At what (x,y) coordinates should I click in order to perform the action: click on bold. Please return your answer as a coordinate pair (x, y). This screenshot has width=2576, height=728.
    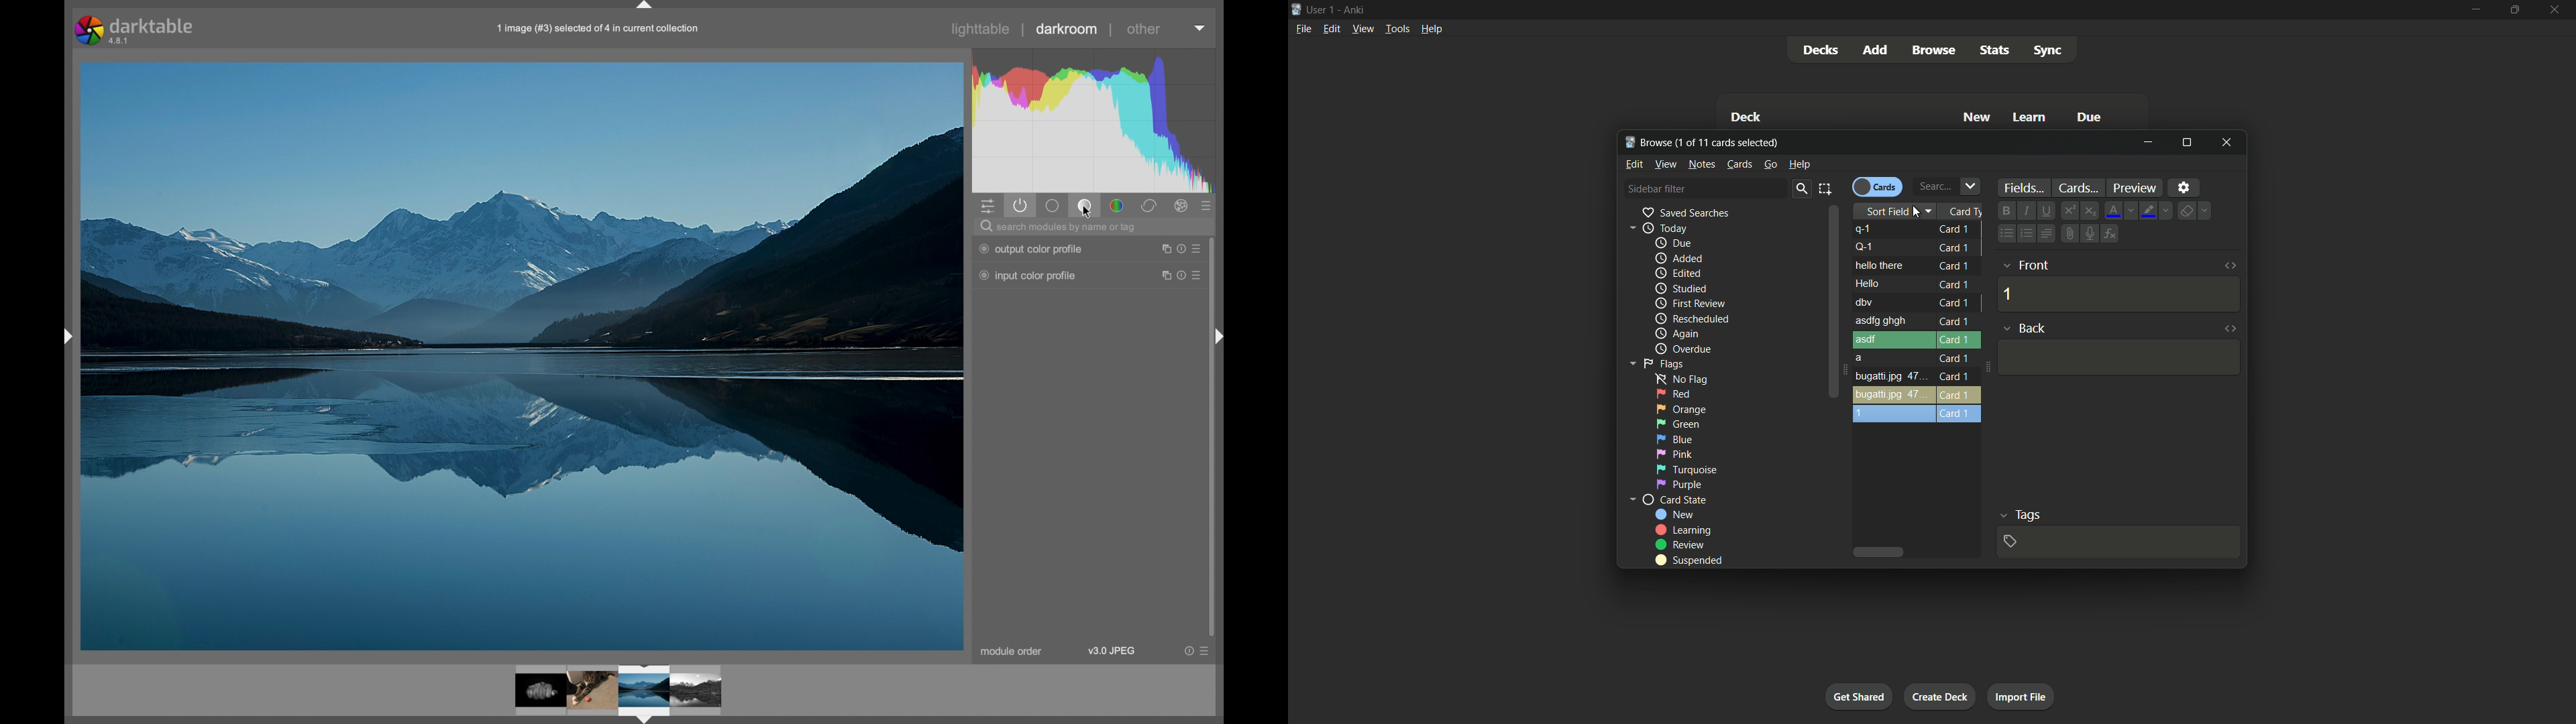
    Looking at the image, I should click on (2006, 210).